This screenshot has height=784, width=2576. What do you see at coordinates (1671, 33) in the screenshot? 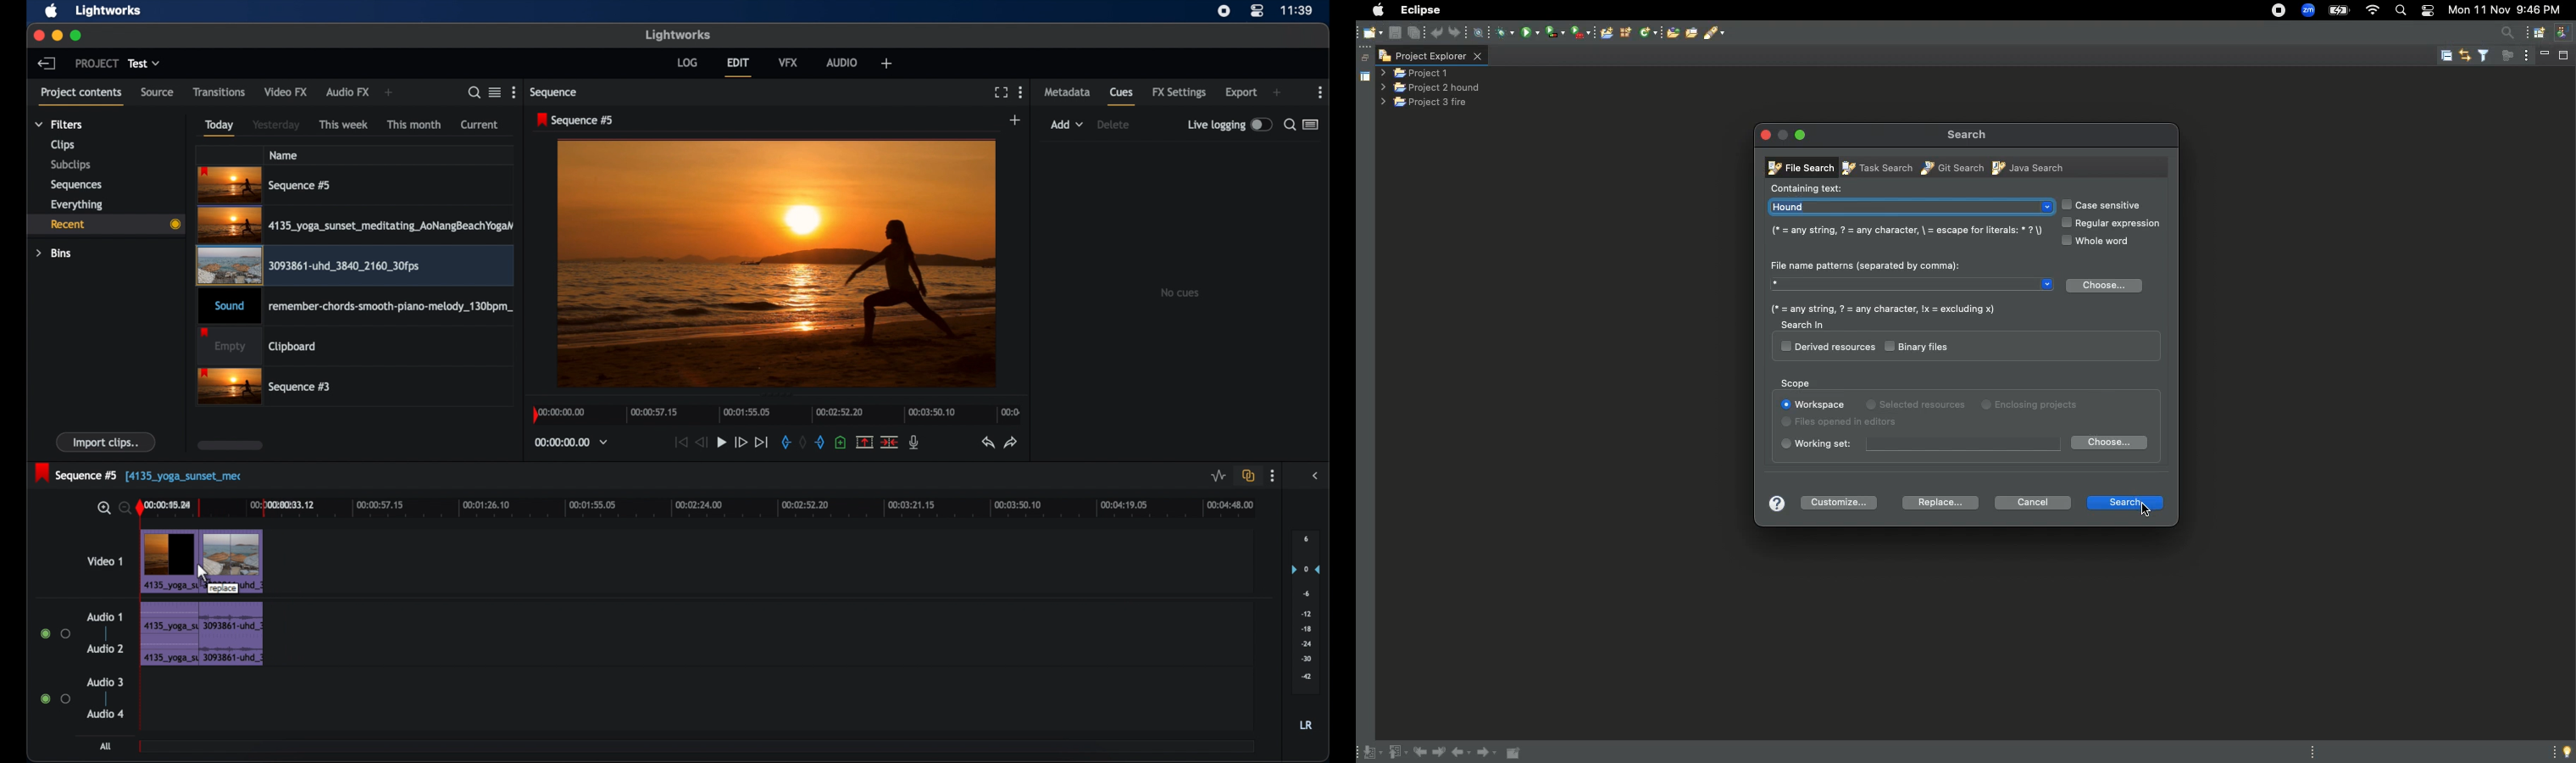
I see `open type` at bounding box center [1671, 33].